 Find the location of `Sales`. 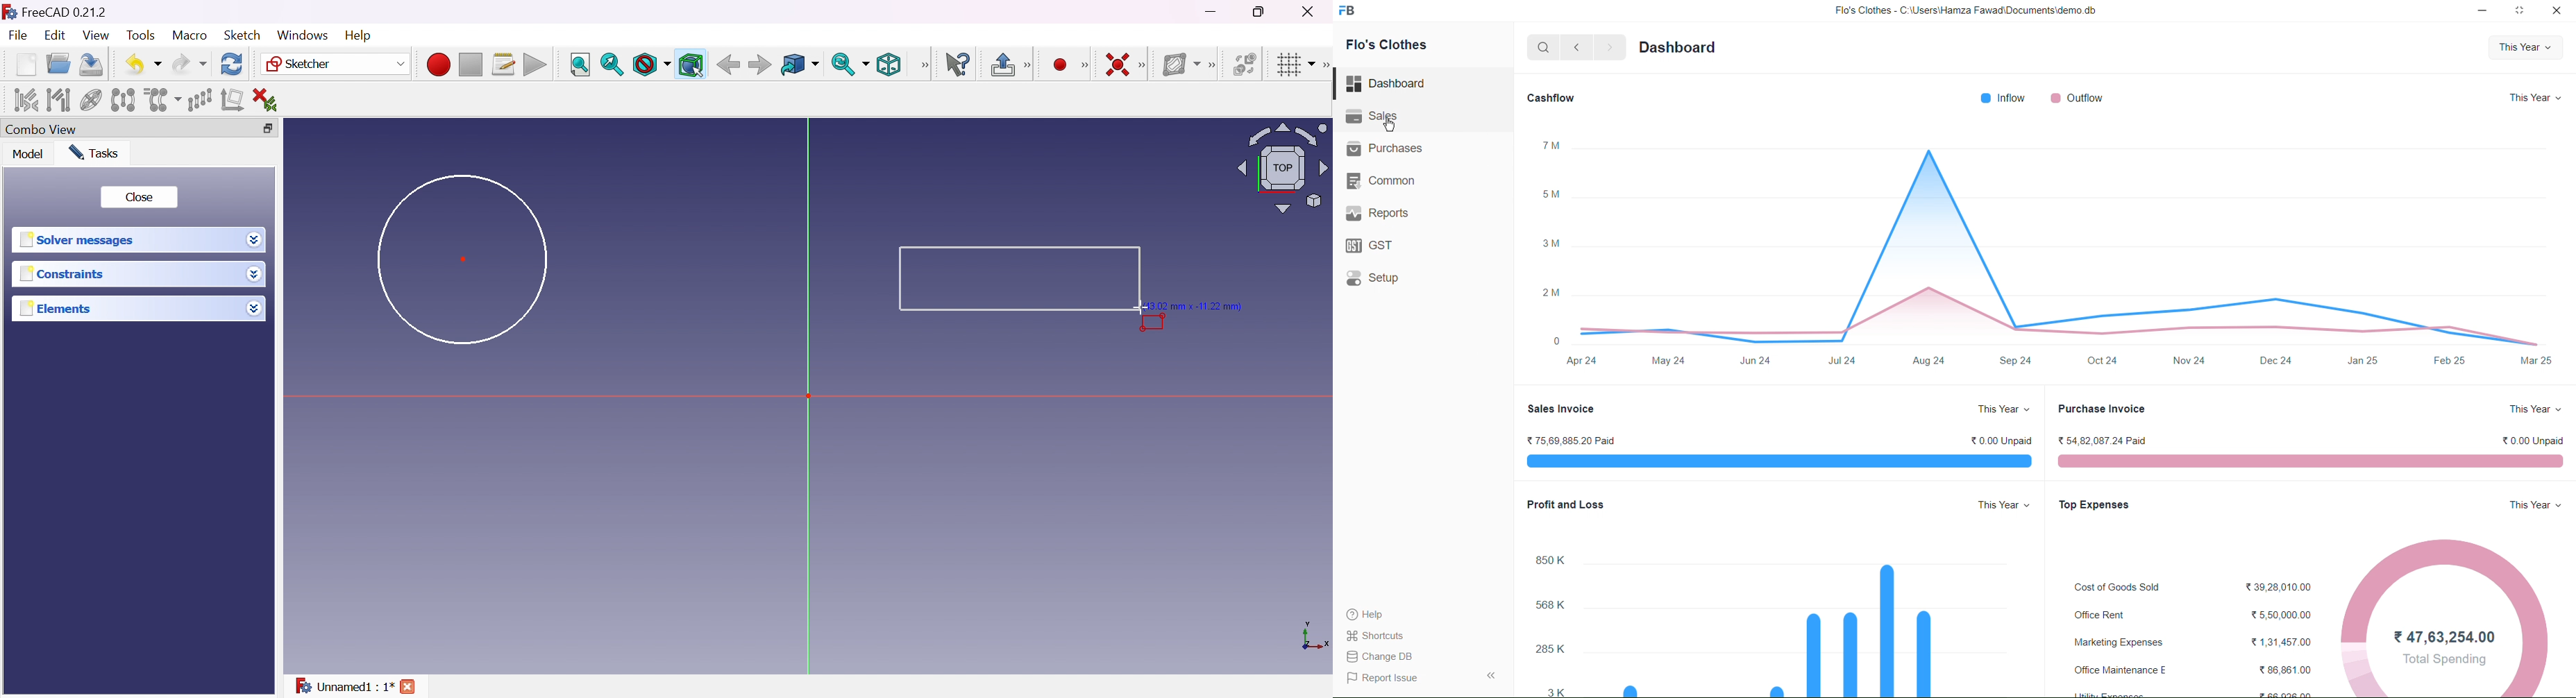

Sales is located at coordinates (1378, 117).